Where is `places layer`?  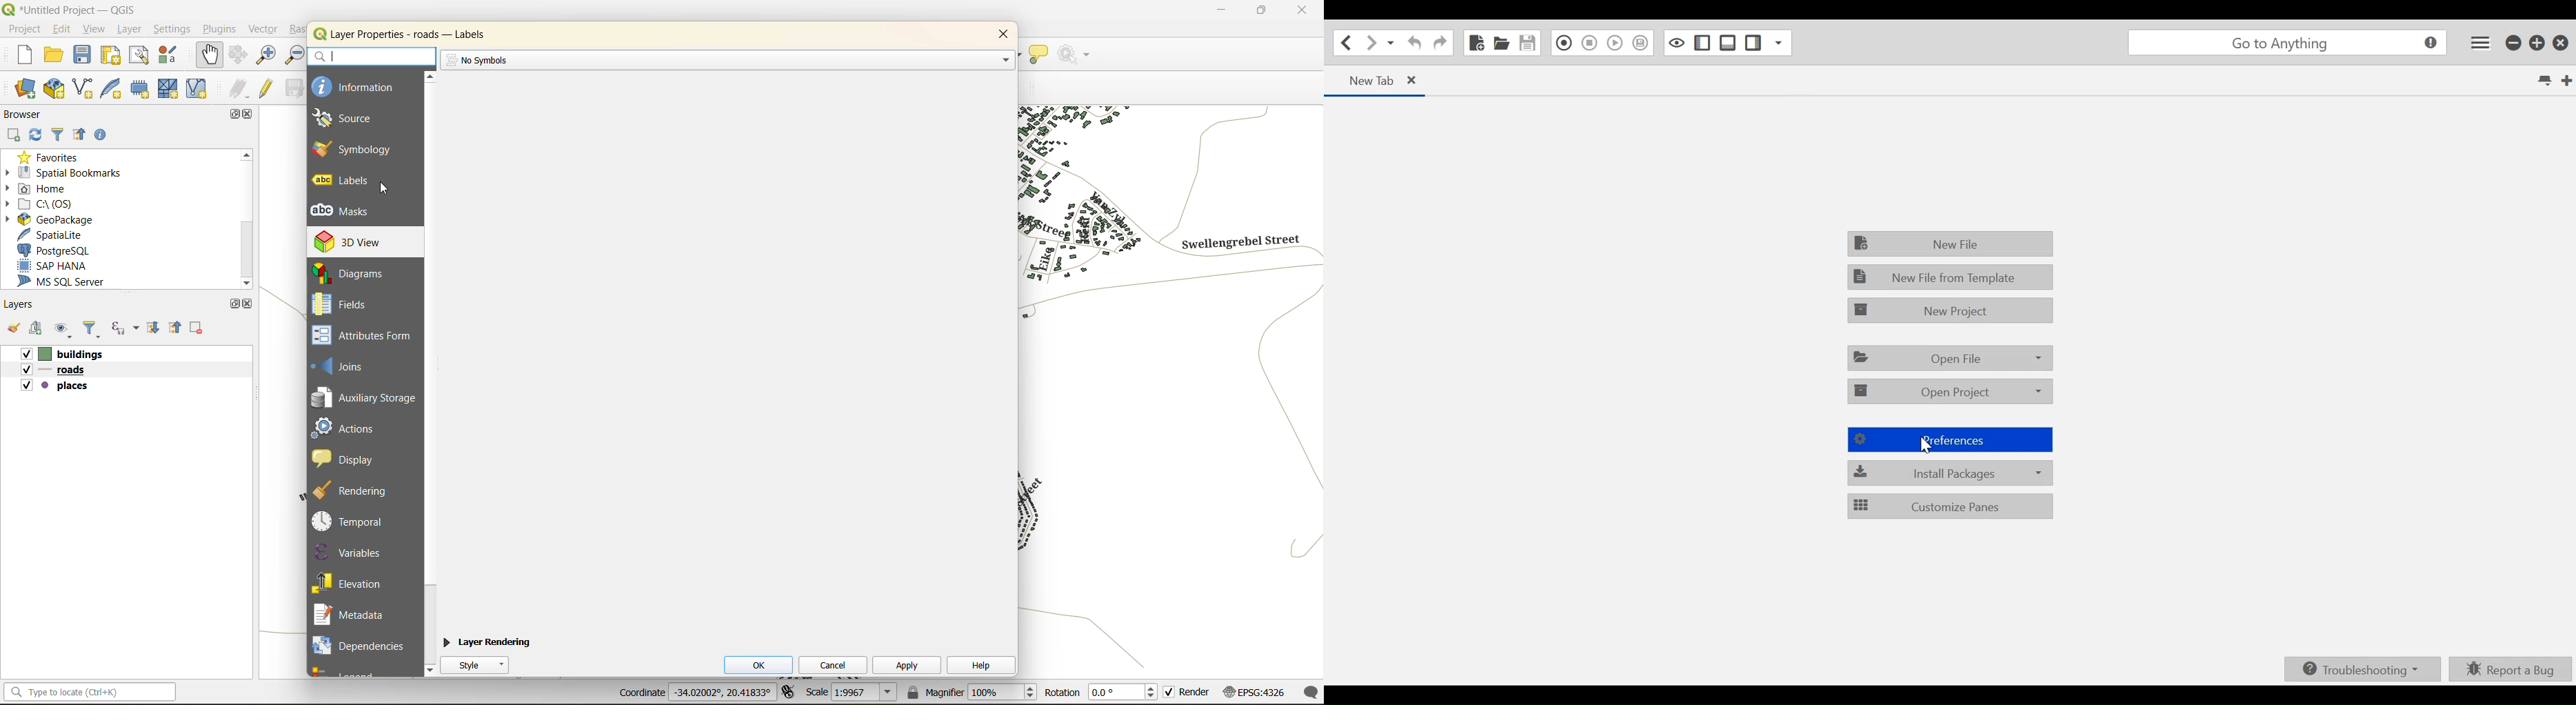
places layer is located at coordinates (55, 386).